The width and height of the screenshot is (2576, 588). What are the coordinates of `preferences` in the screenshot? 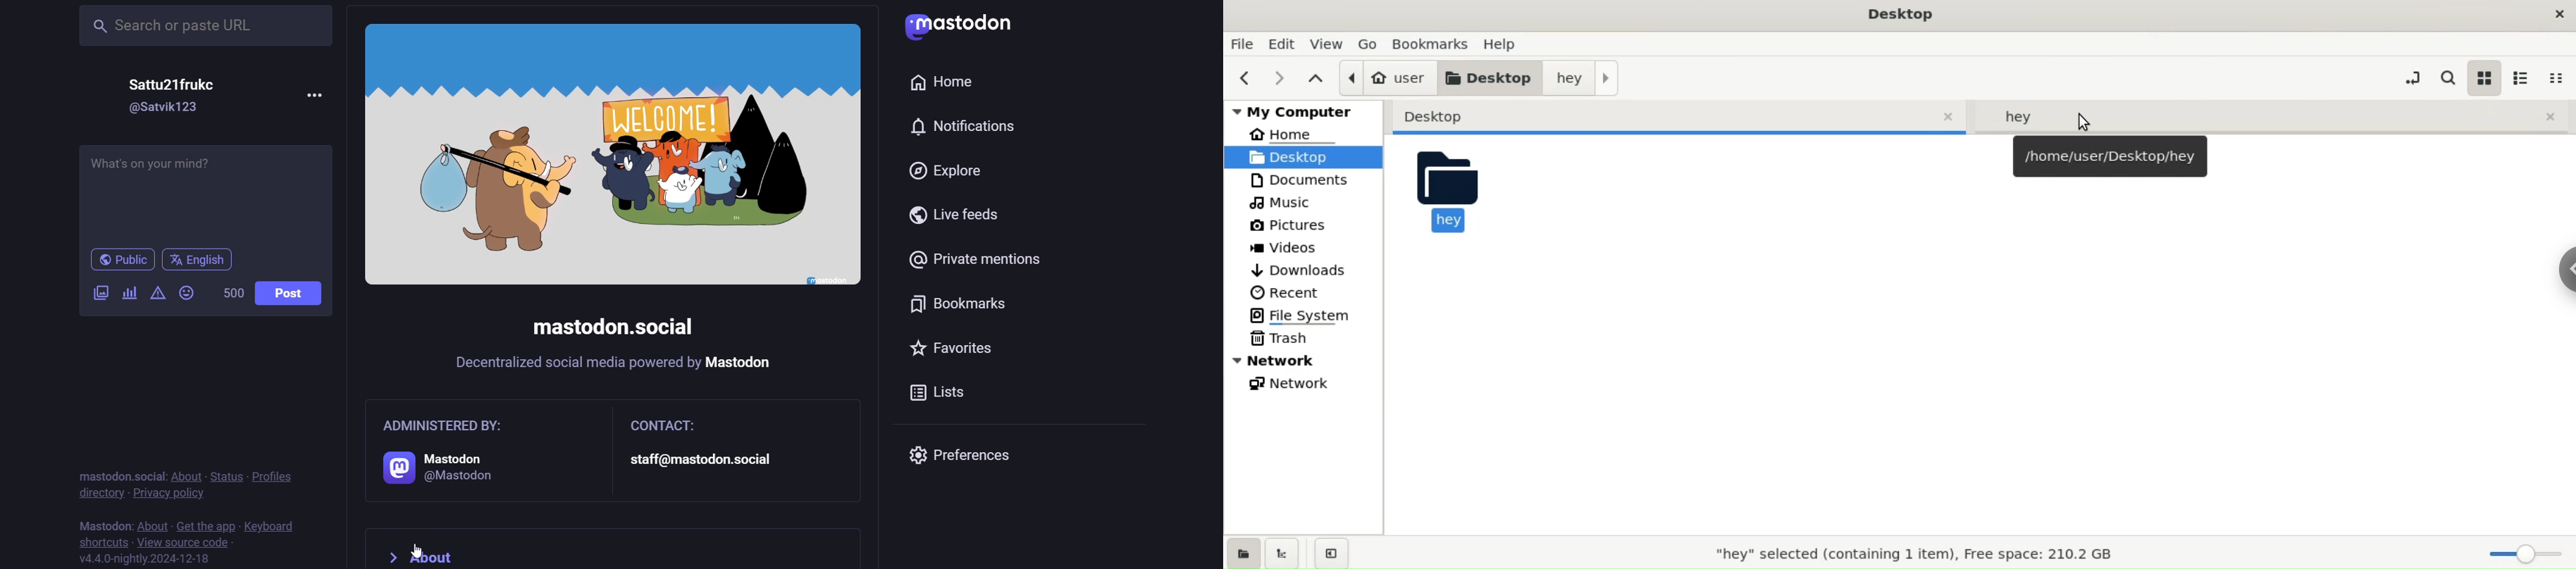 It's located at (968, 455).